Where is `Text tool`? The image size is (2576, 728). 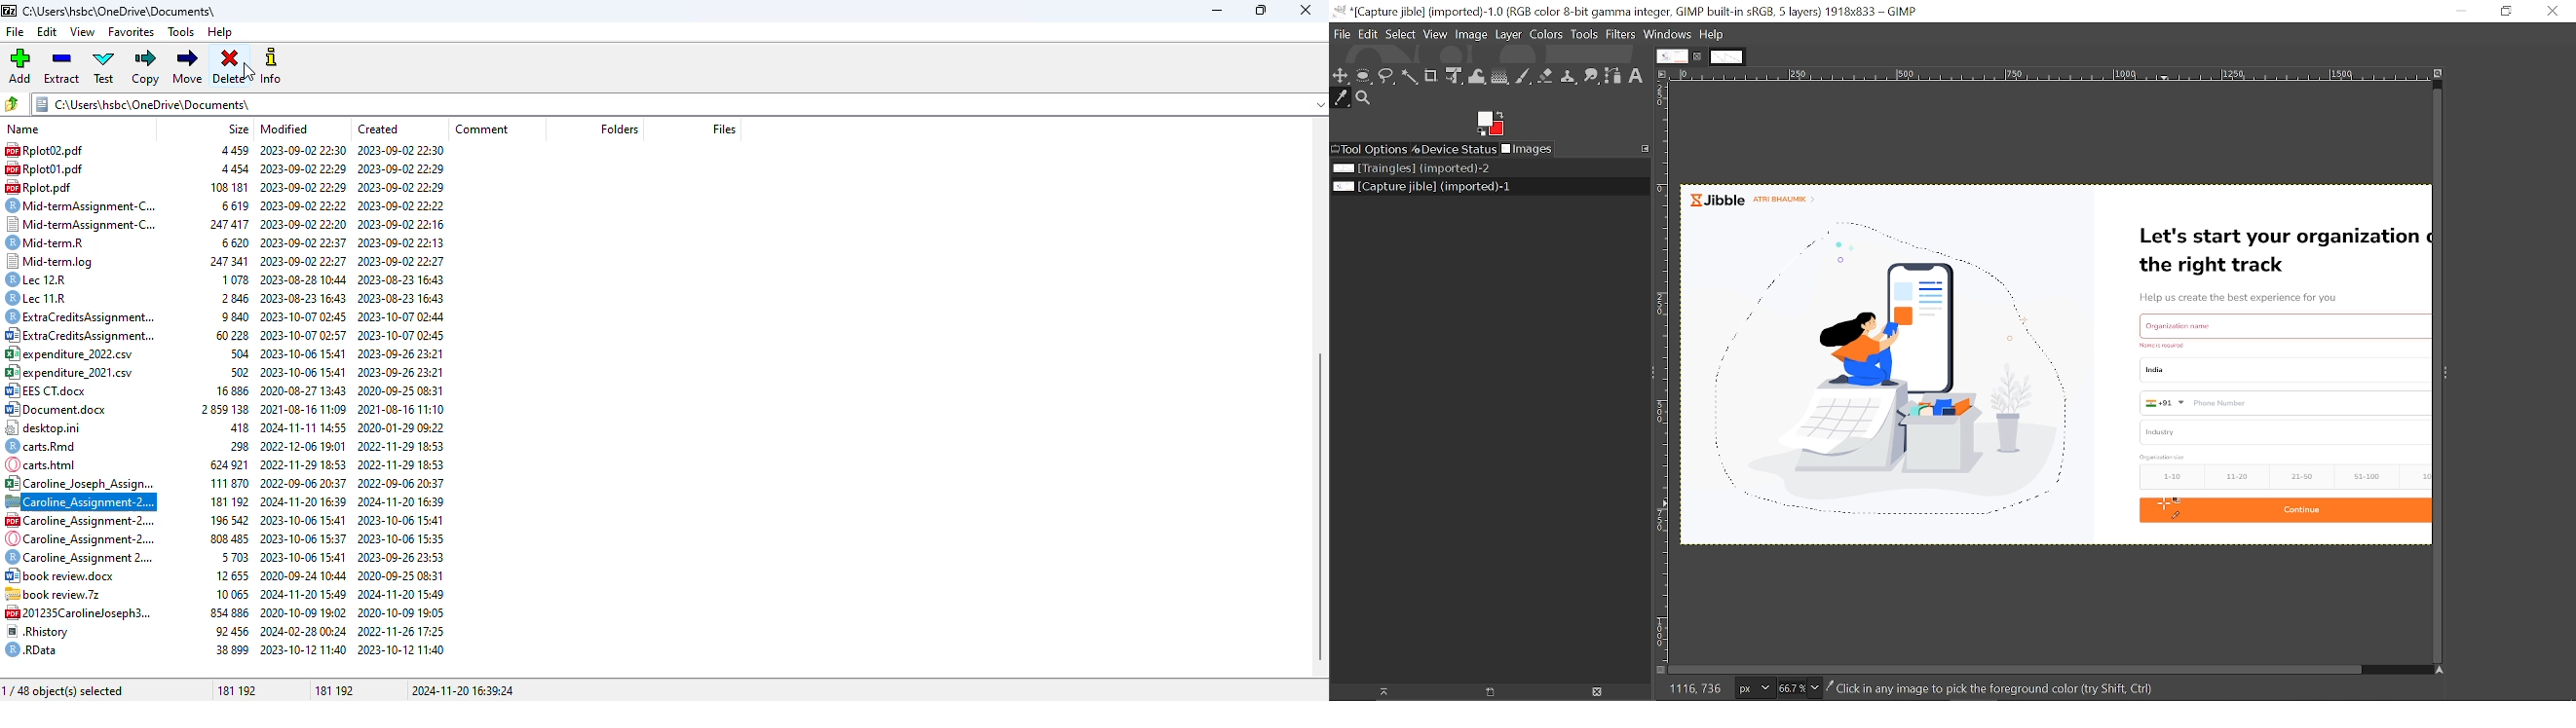 Text tool is located at coordinates (1636, 76).